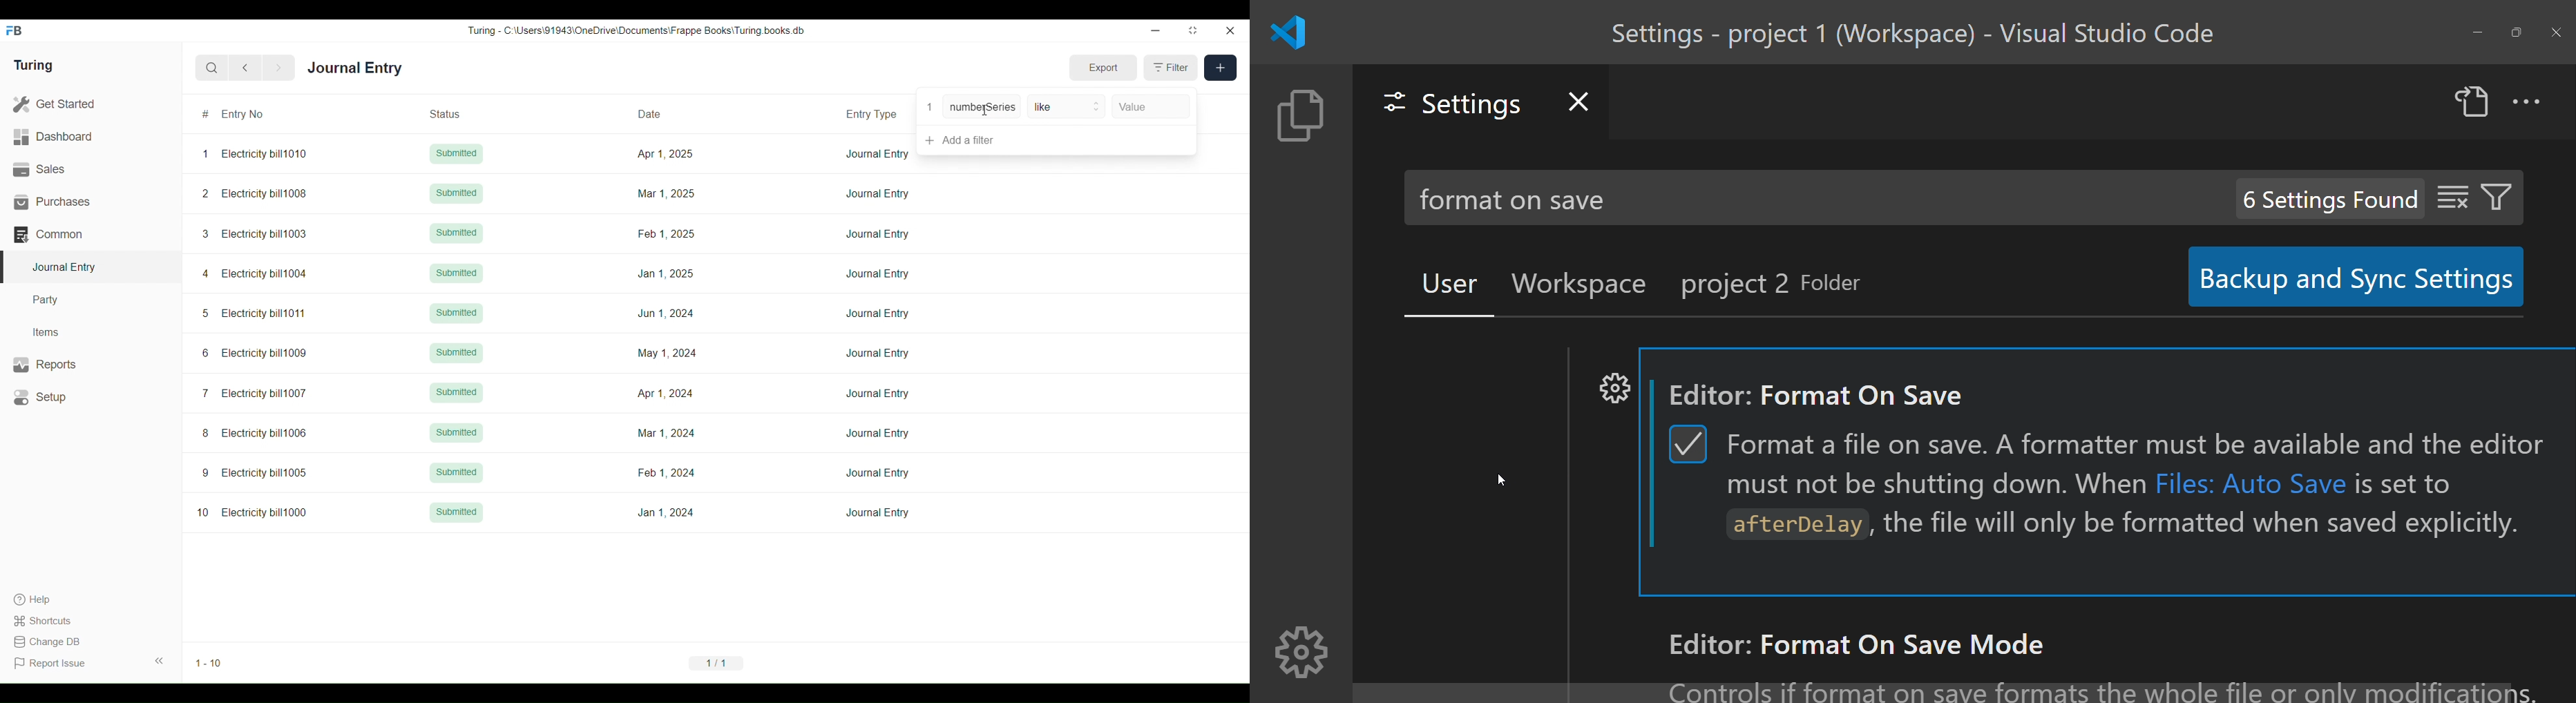  I want to click on Sales, so click(91, 169).